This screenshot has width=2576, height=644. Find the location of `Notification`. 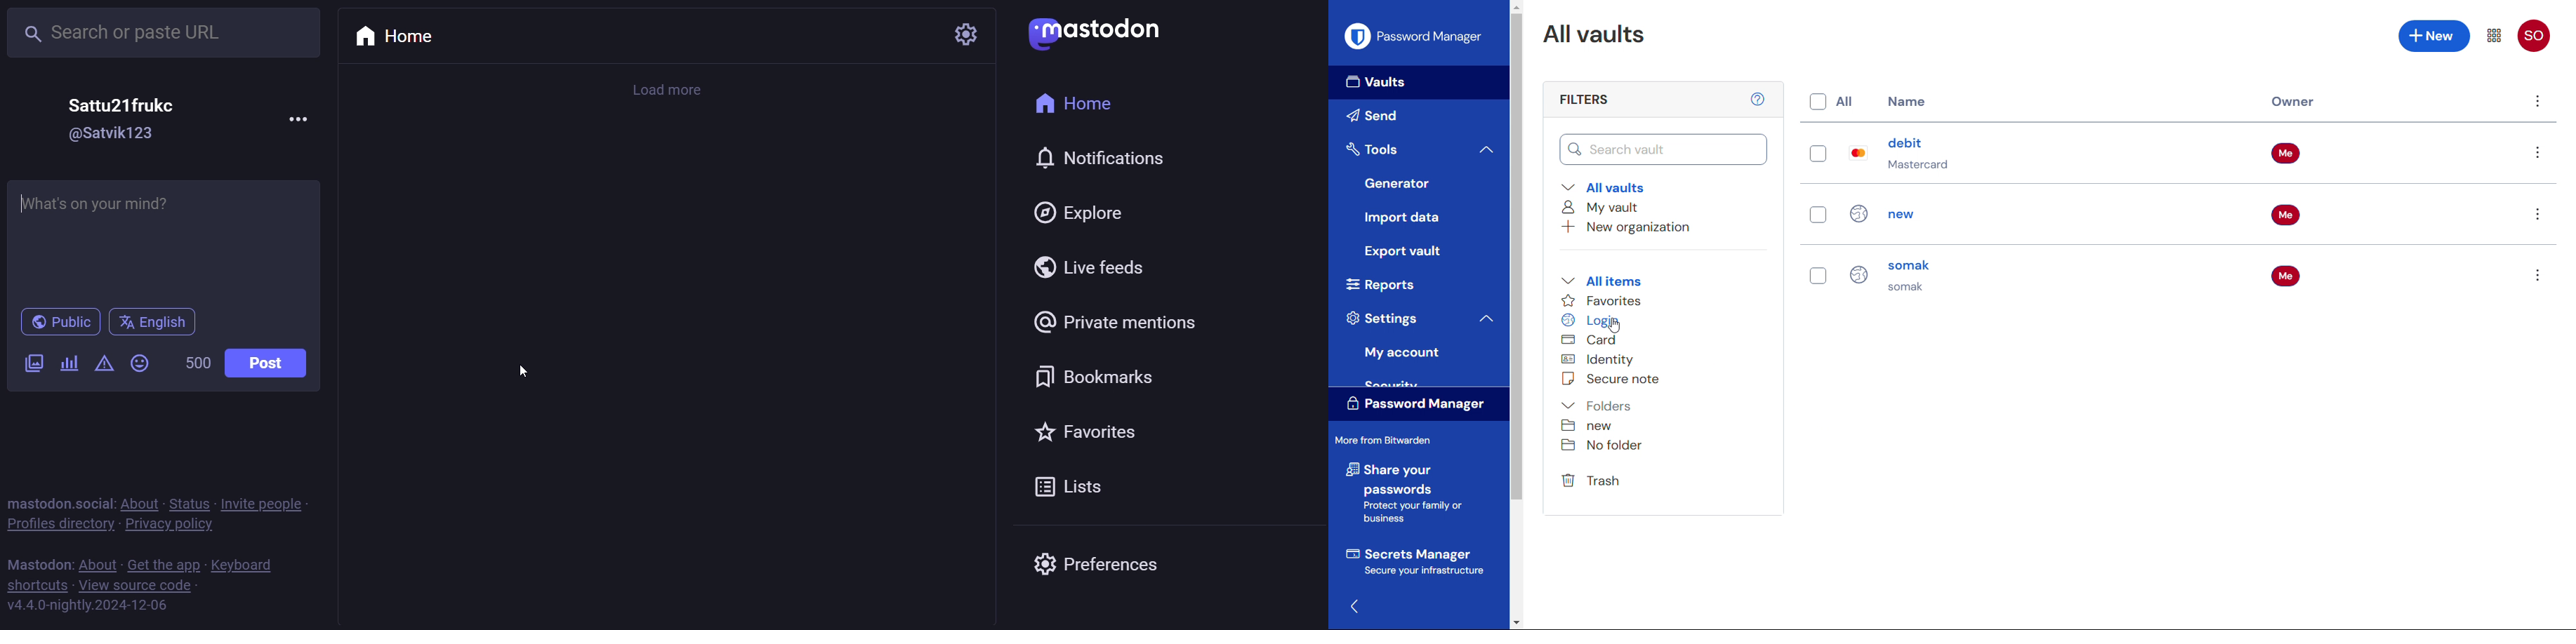

Notification is located at coordinates (1097, 158).